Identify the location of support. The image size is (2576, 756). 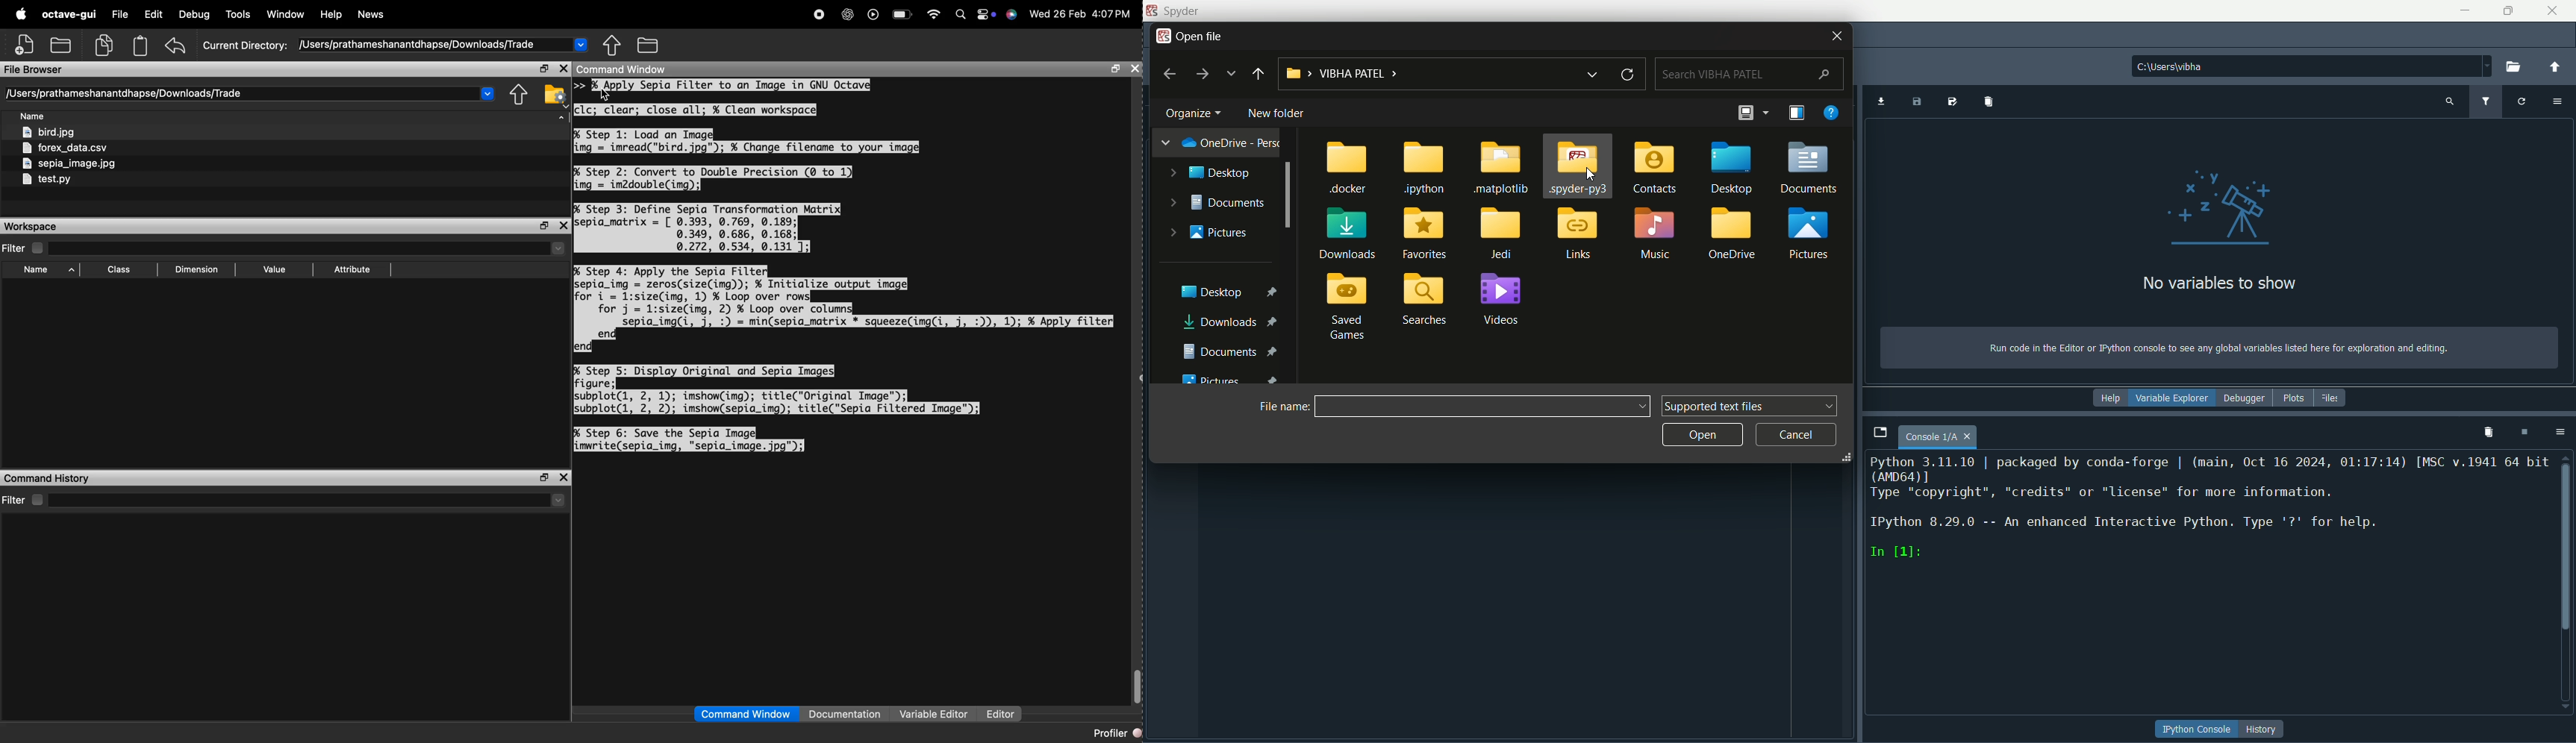
(1011, 15).